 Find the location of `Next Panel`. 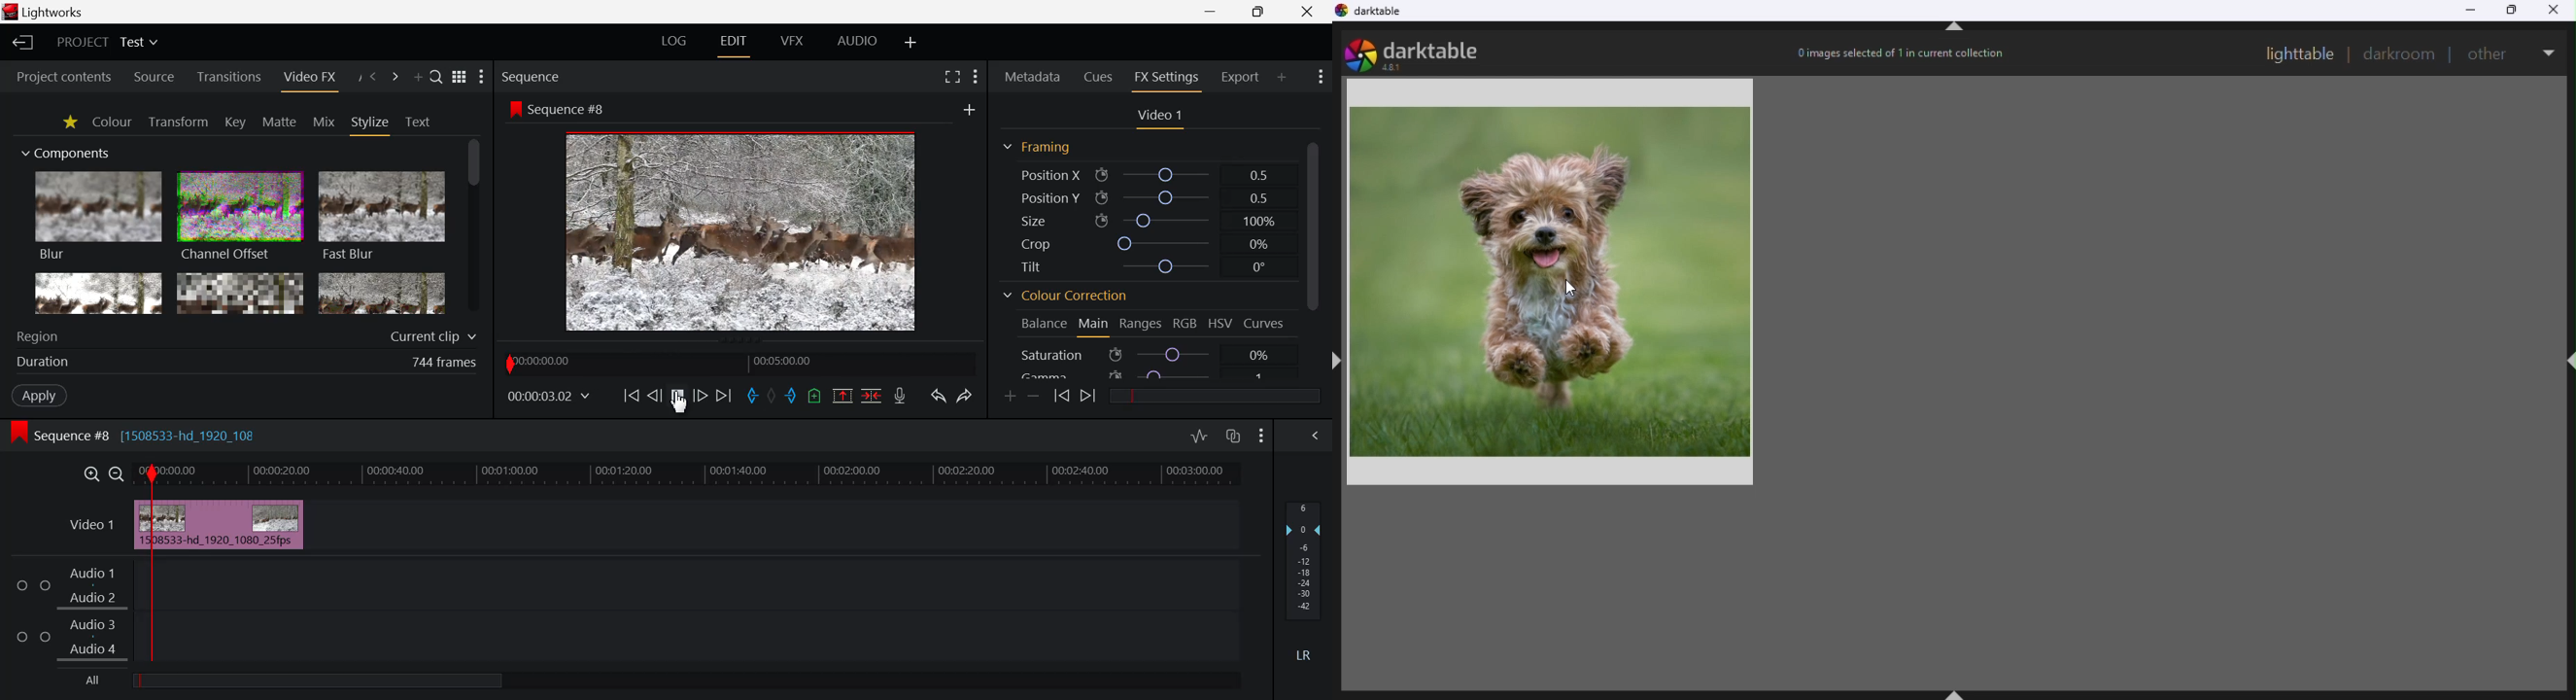

Next Panel is located at coordinates (393, 77).